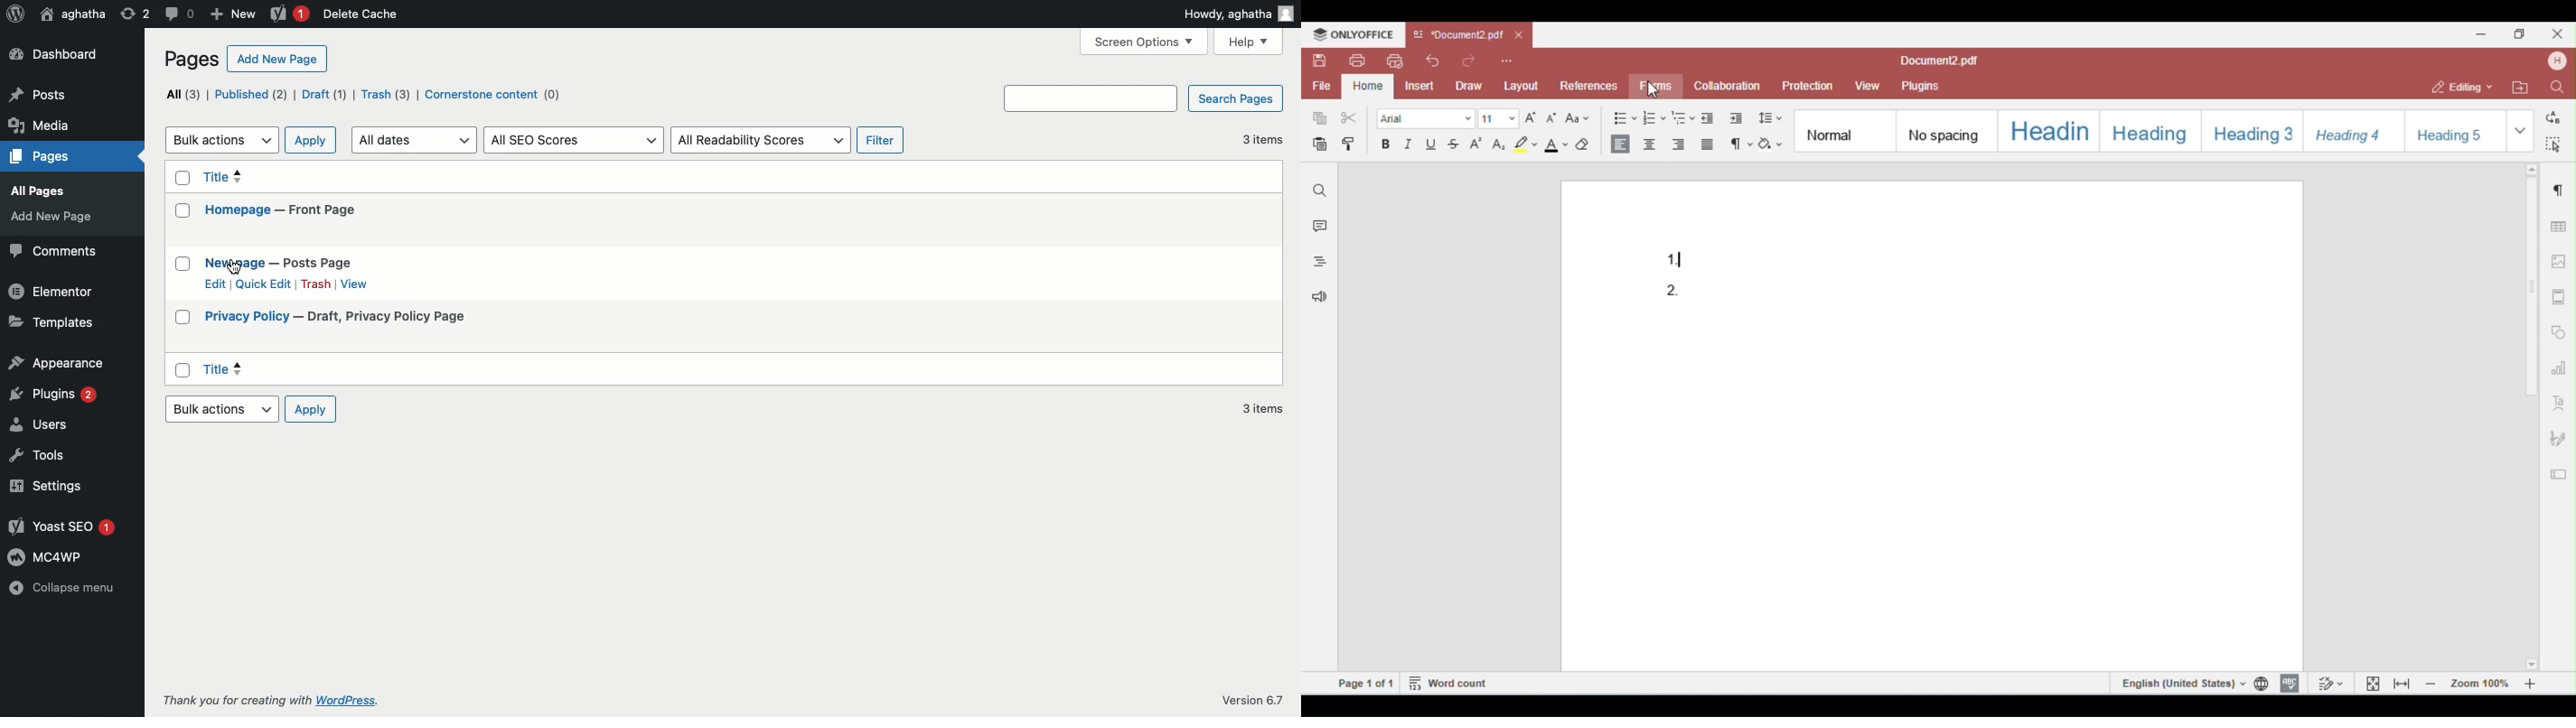 This screenshot has width=2576, height=728. I want to click on User, so click(72, 14).